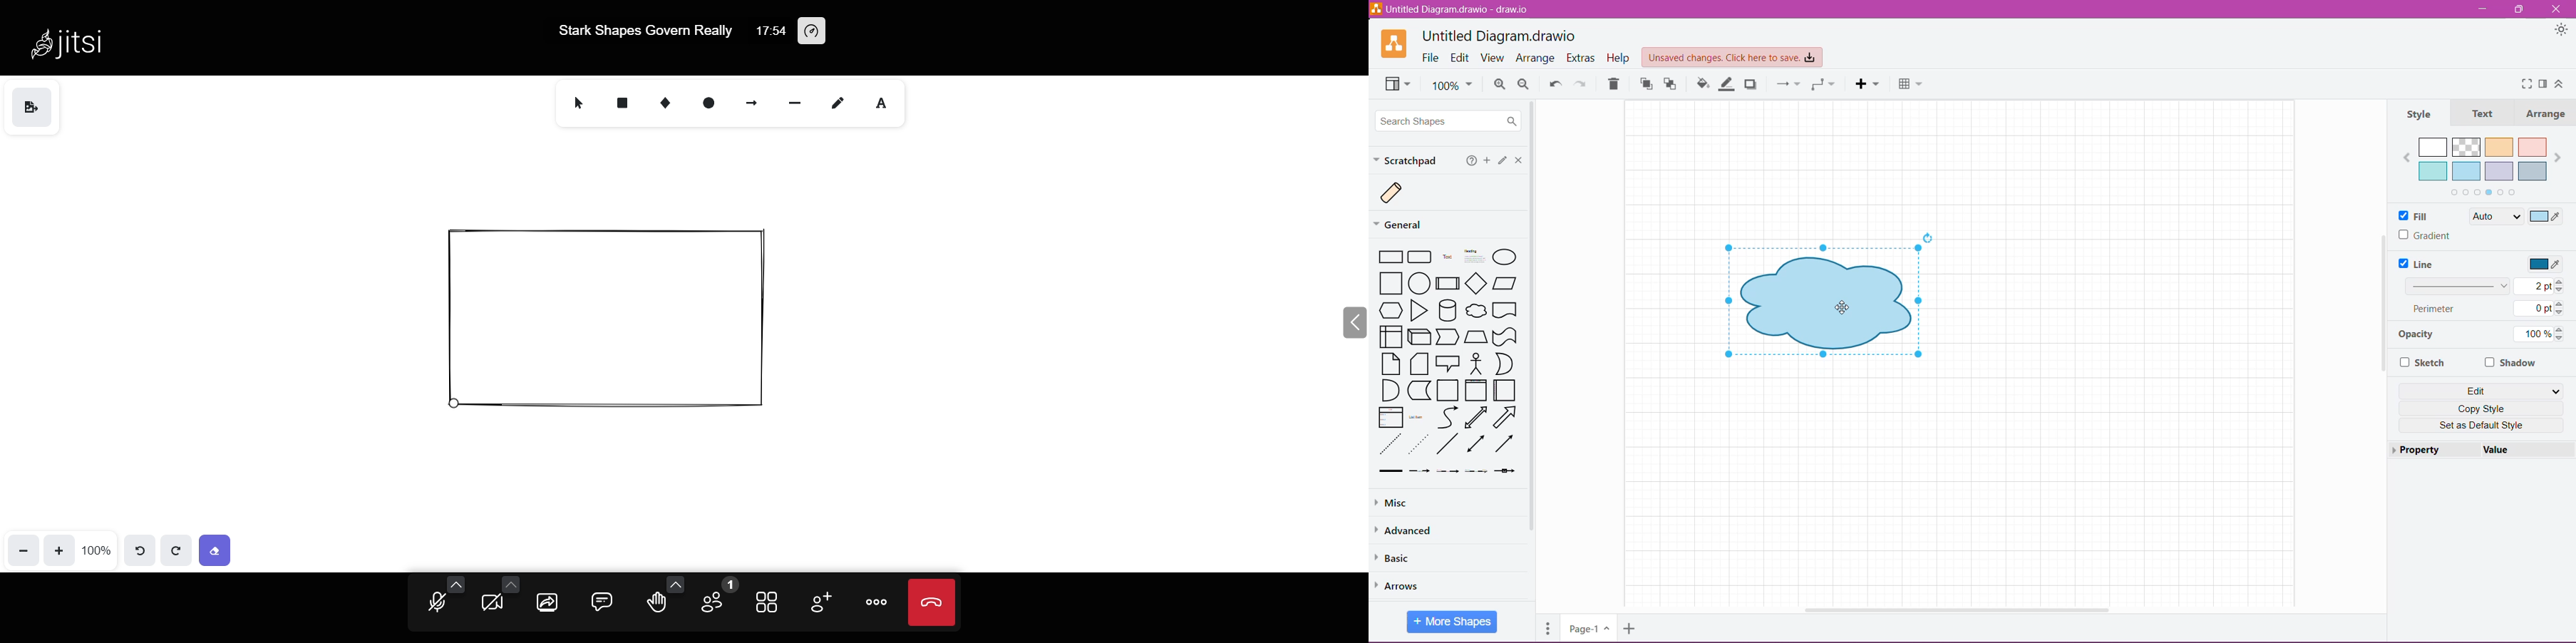 The image size is (2576, 644). I want to click on Unsaved Changes. Click here to save, so click(1733, 59).